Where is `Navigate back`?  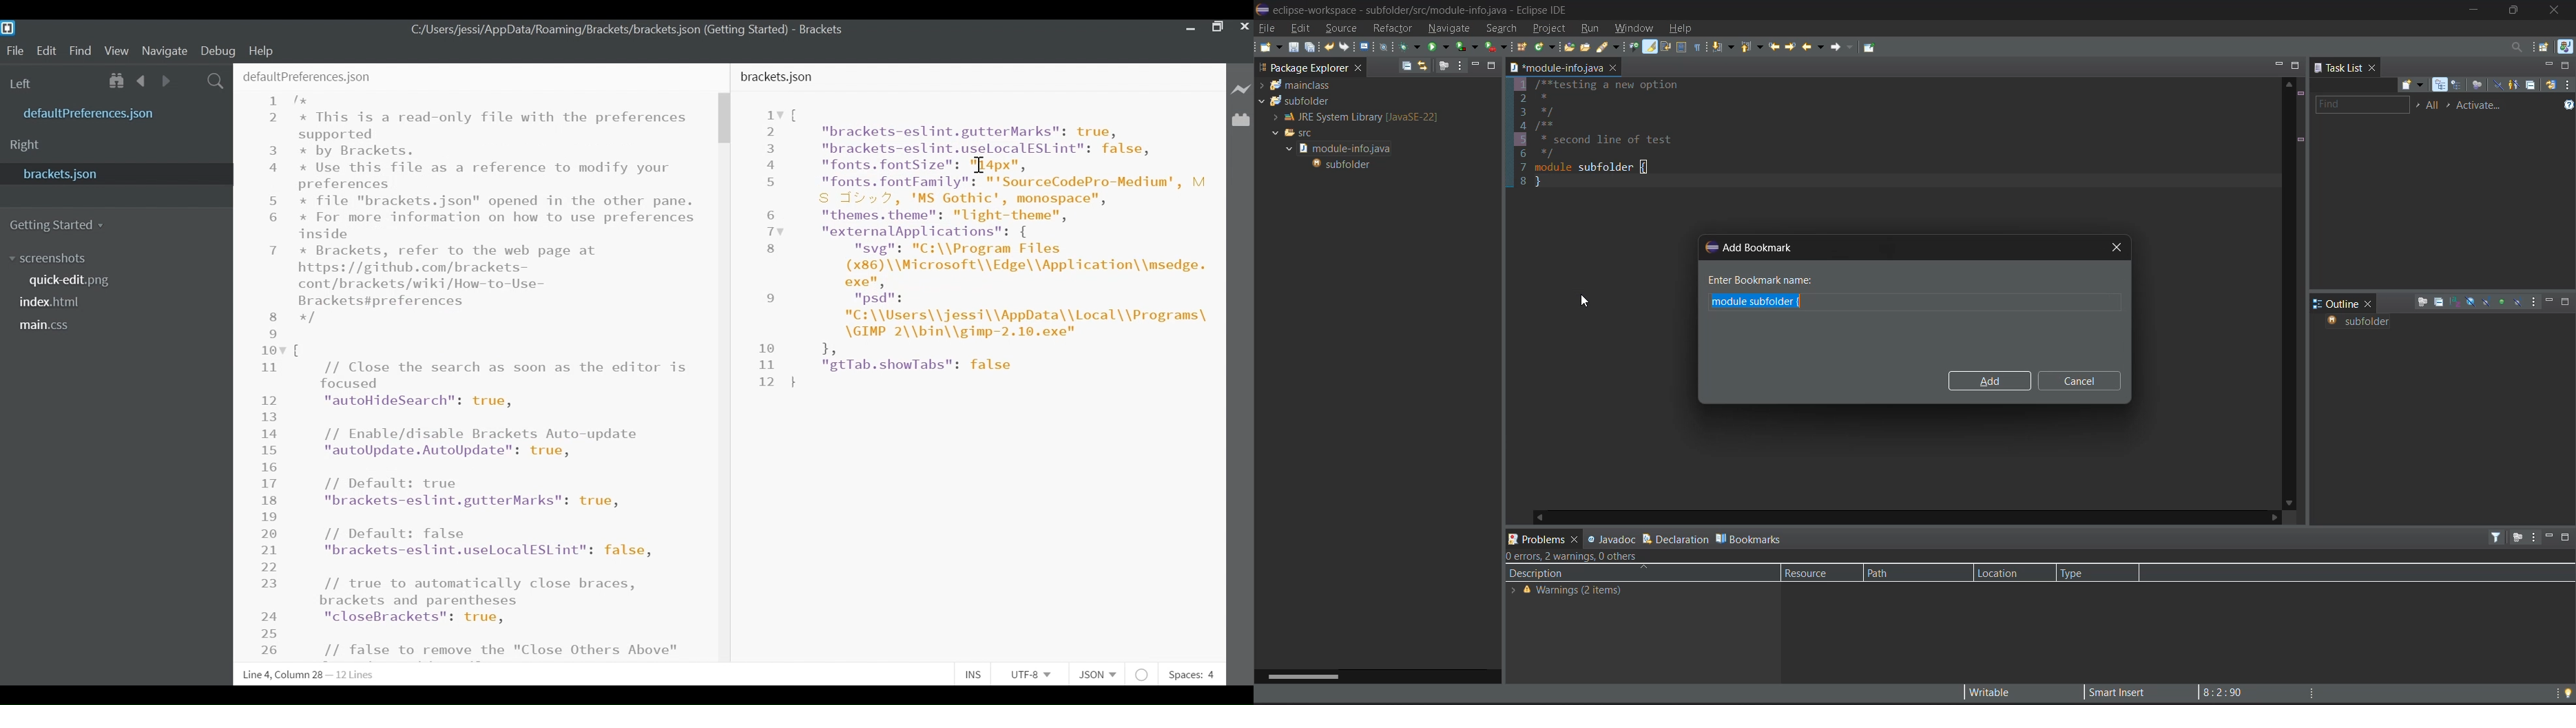 Navigate back is located at coordinates (142, 82).